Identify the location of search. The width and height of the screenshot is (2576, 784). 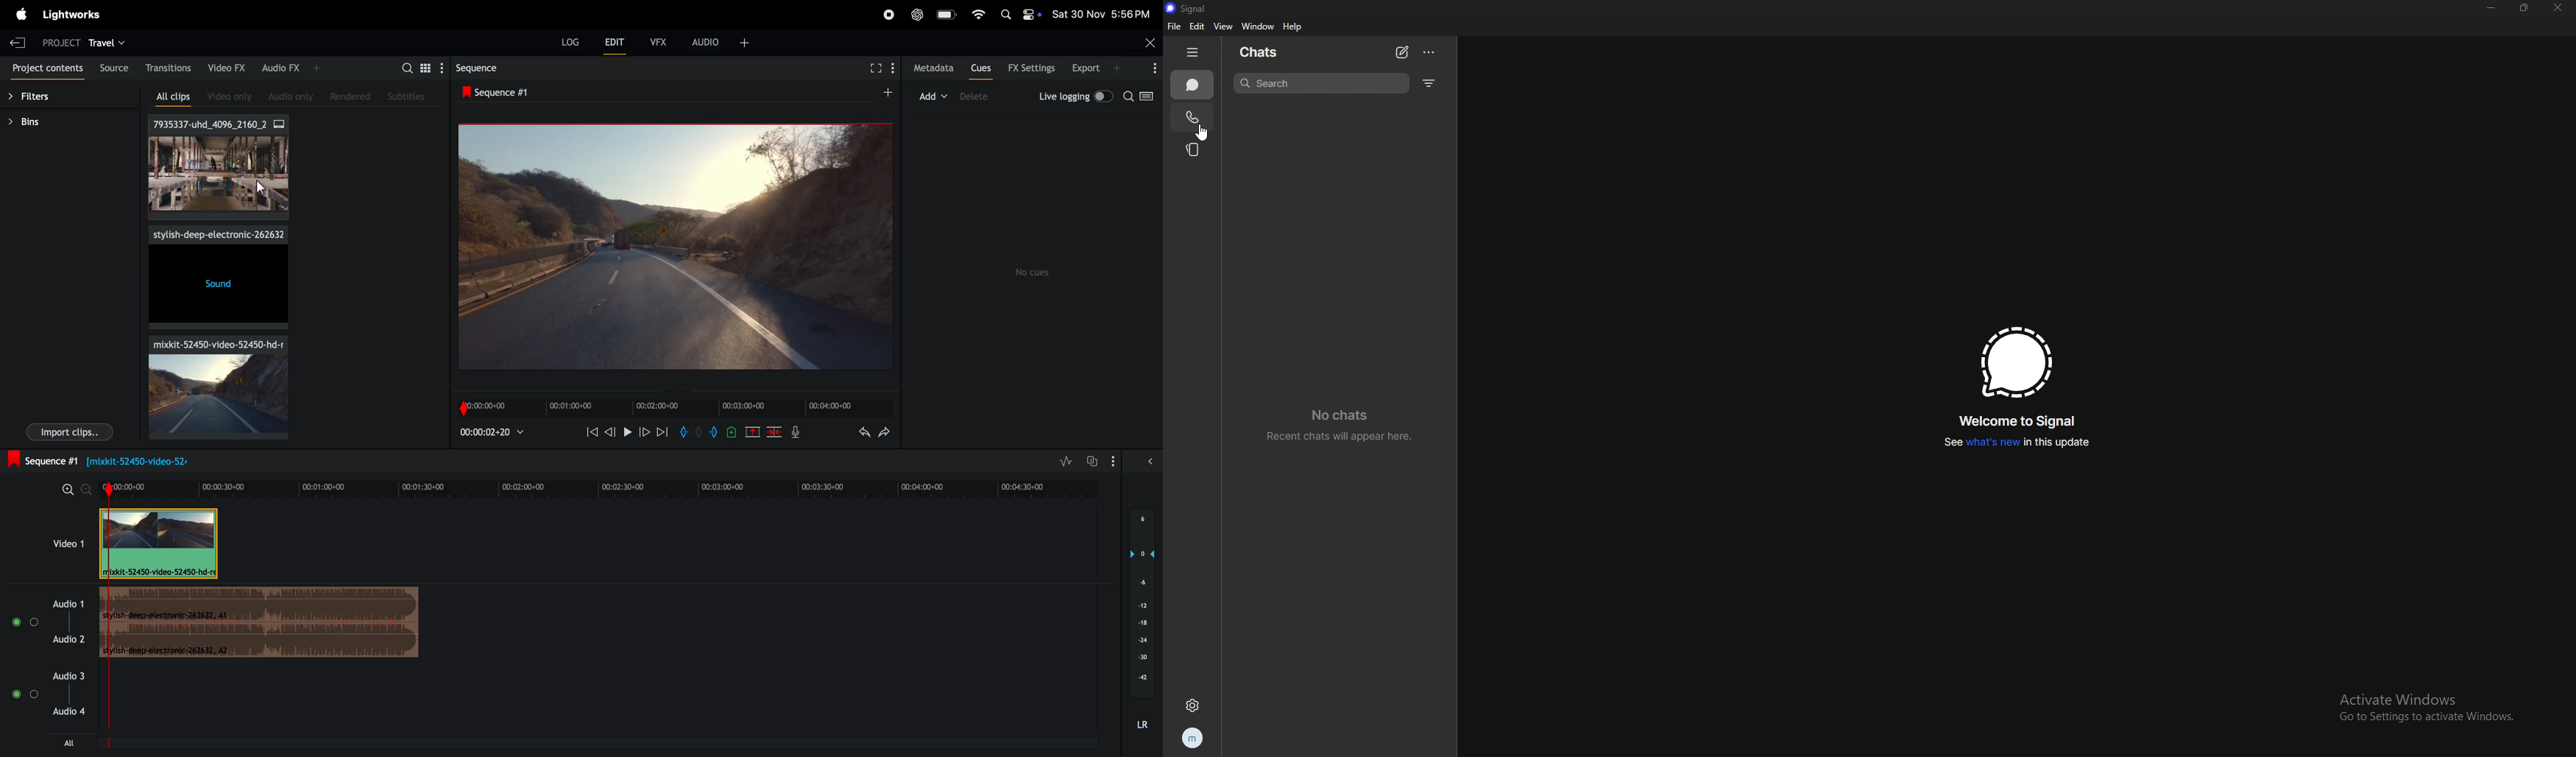
(1321, 82).